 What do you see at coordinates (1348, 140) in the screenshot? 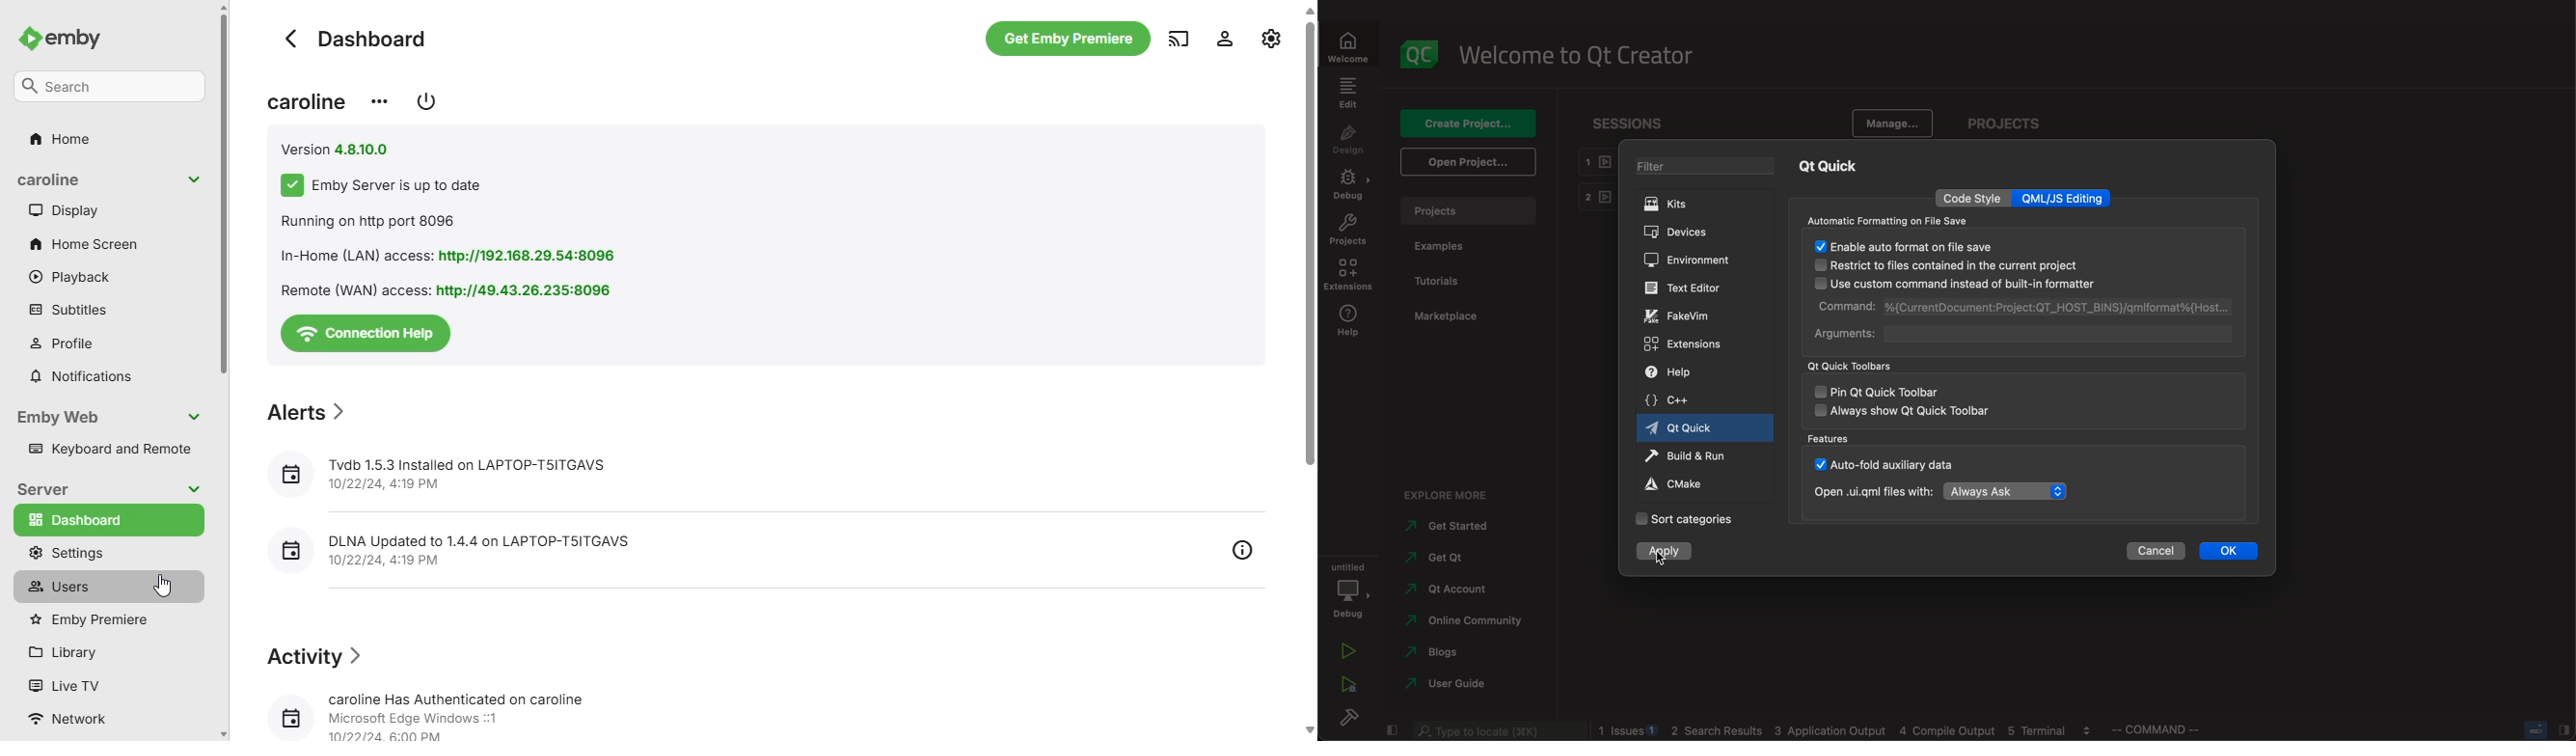
I see `design` at bounding box center [1348, 140].